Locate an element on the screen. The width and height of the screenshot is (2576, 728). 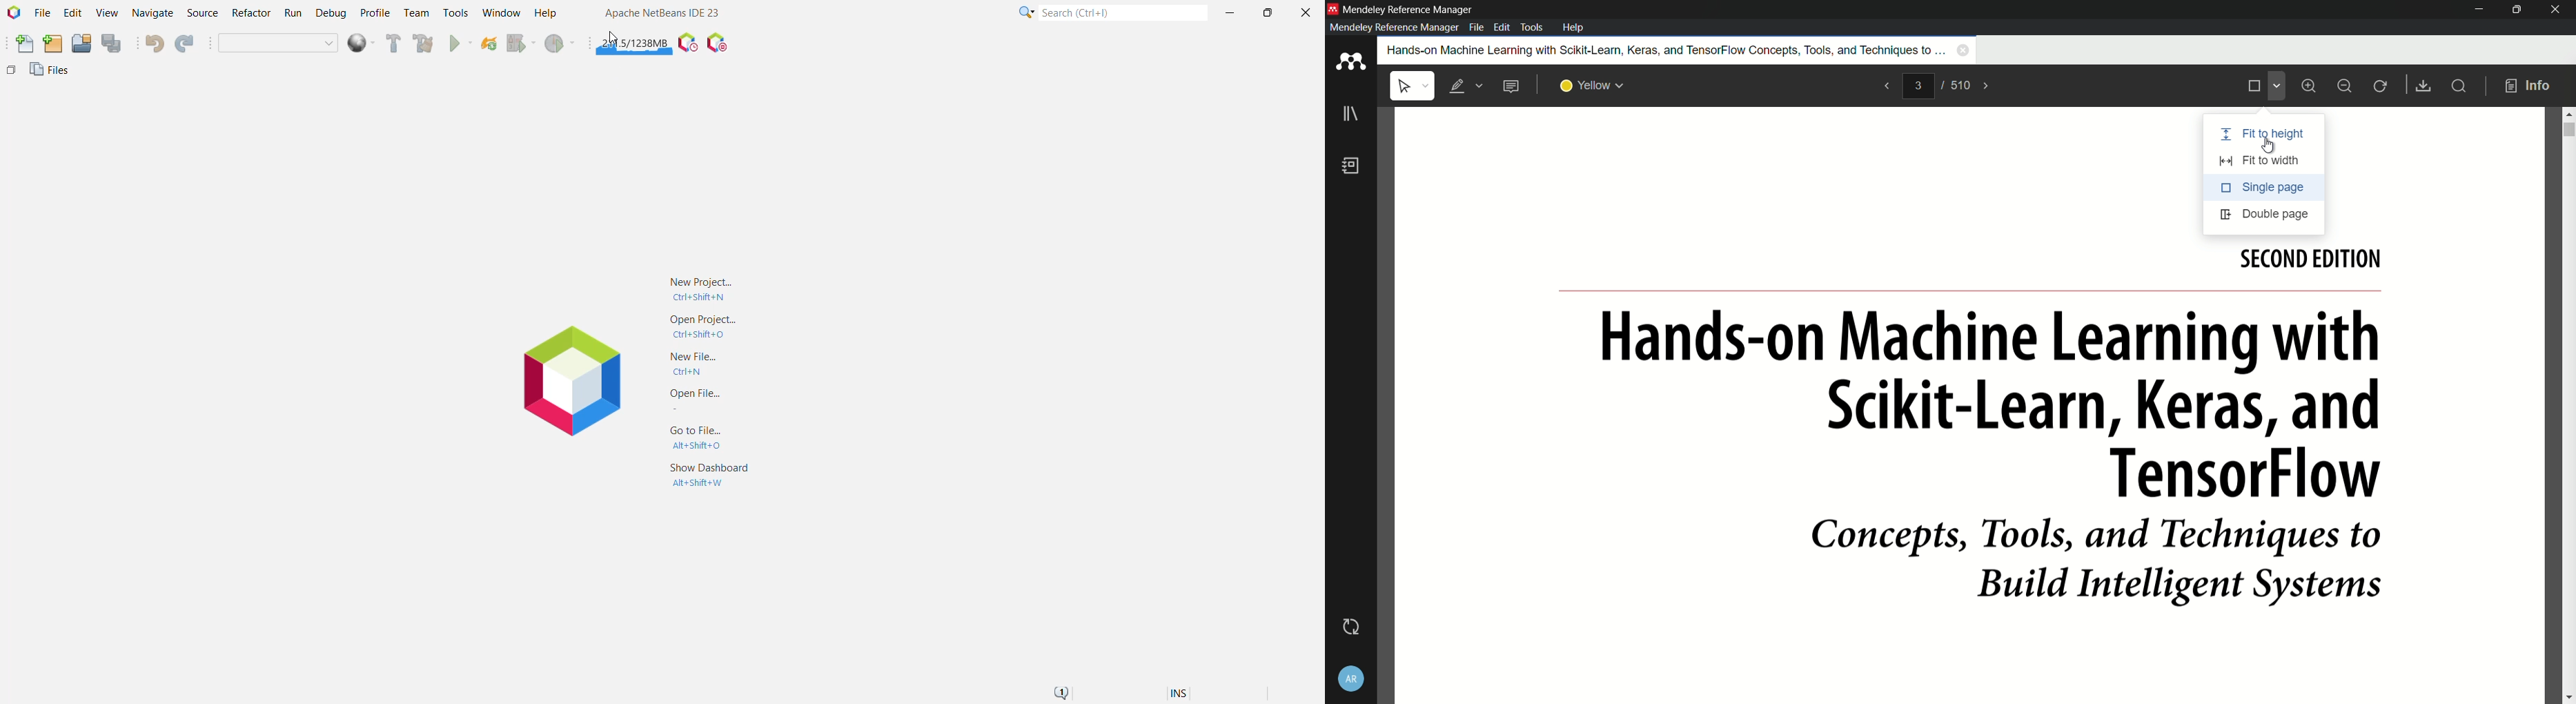
double page is located at coordinates (2262, 215).